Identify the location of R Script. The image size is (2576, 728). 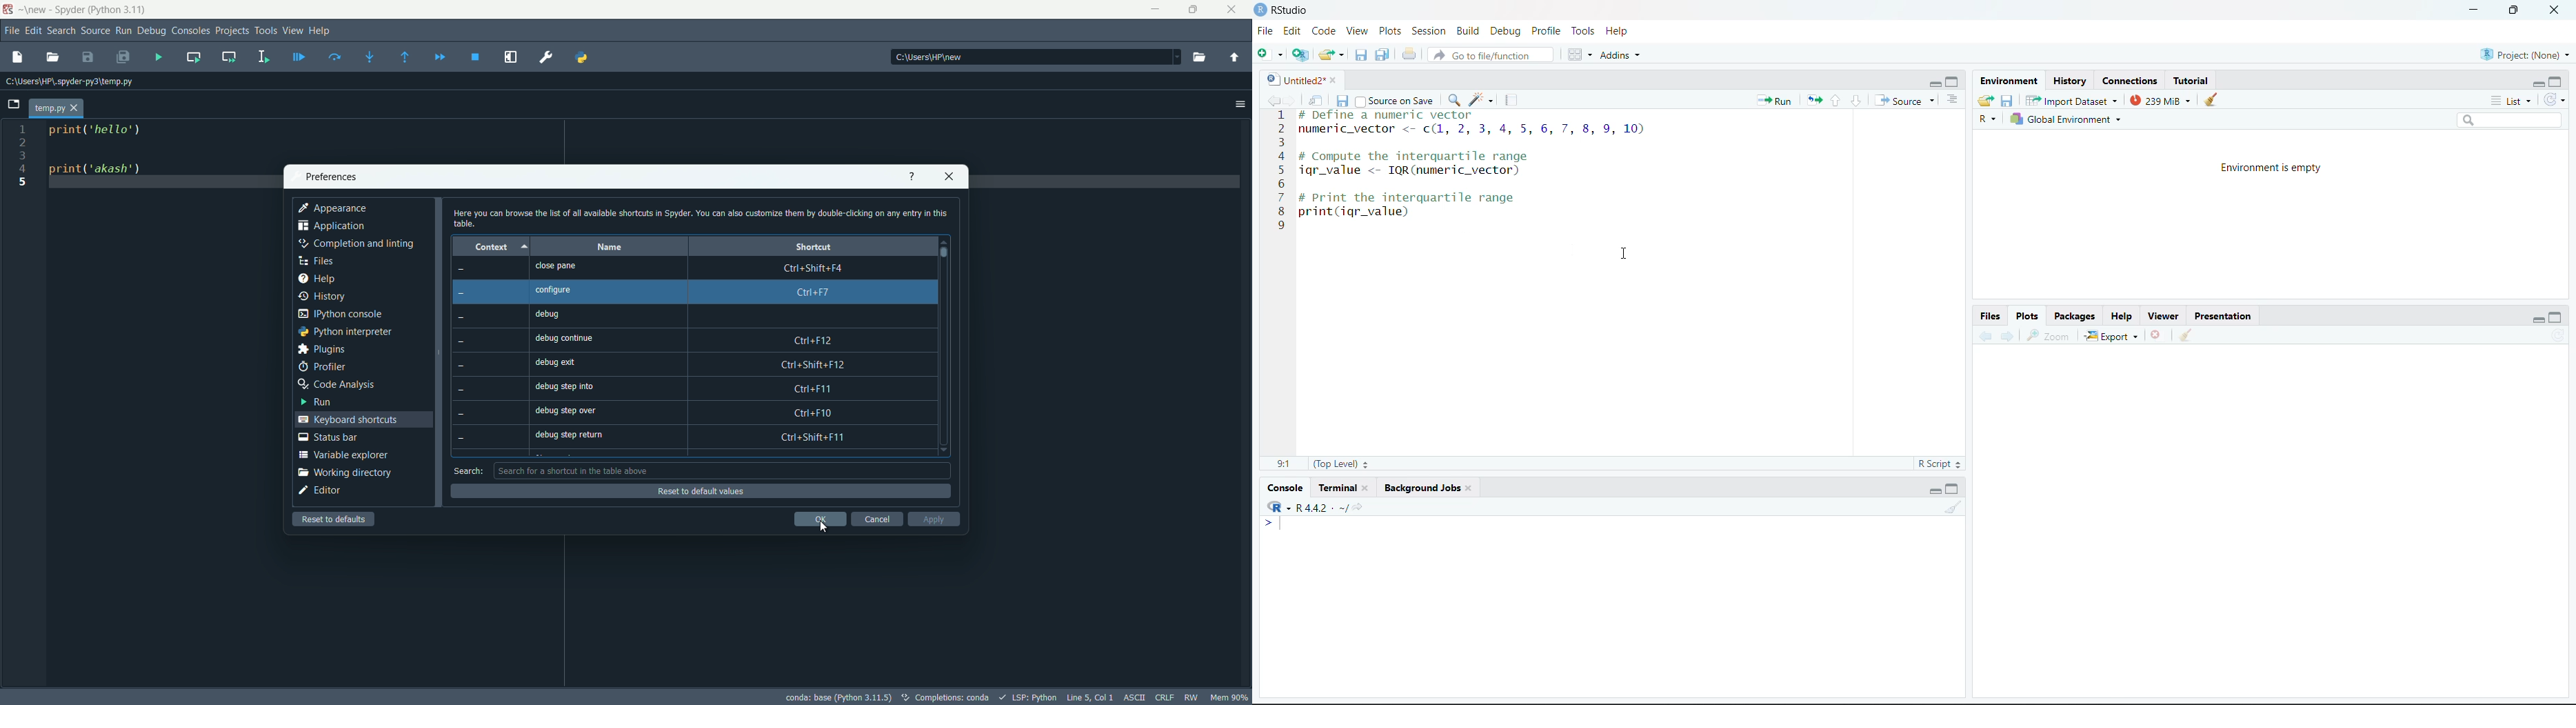
(1940, 464).